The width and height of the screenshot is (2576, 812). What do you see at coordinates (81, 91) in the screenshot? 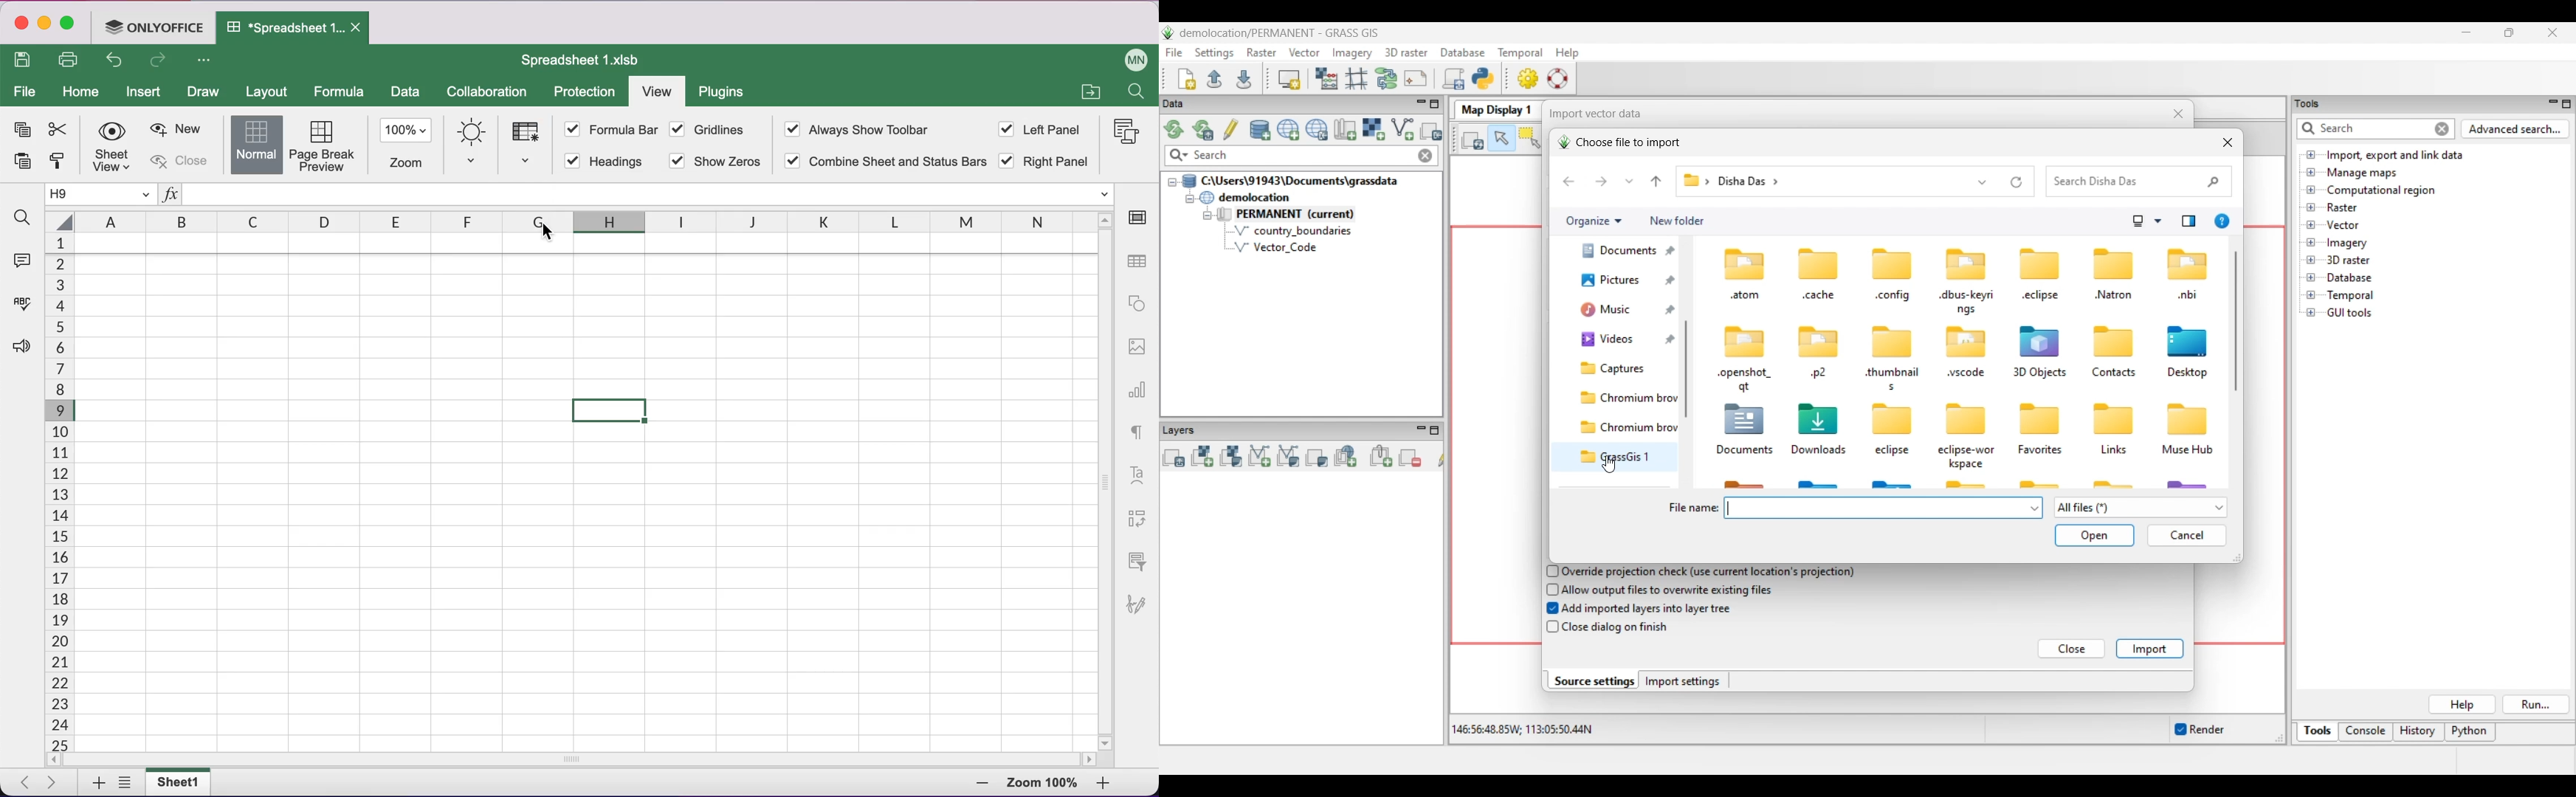
I see `home` at bounding box center [81, 91].